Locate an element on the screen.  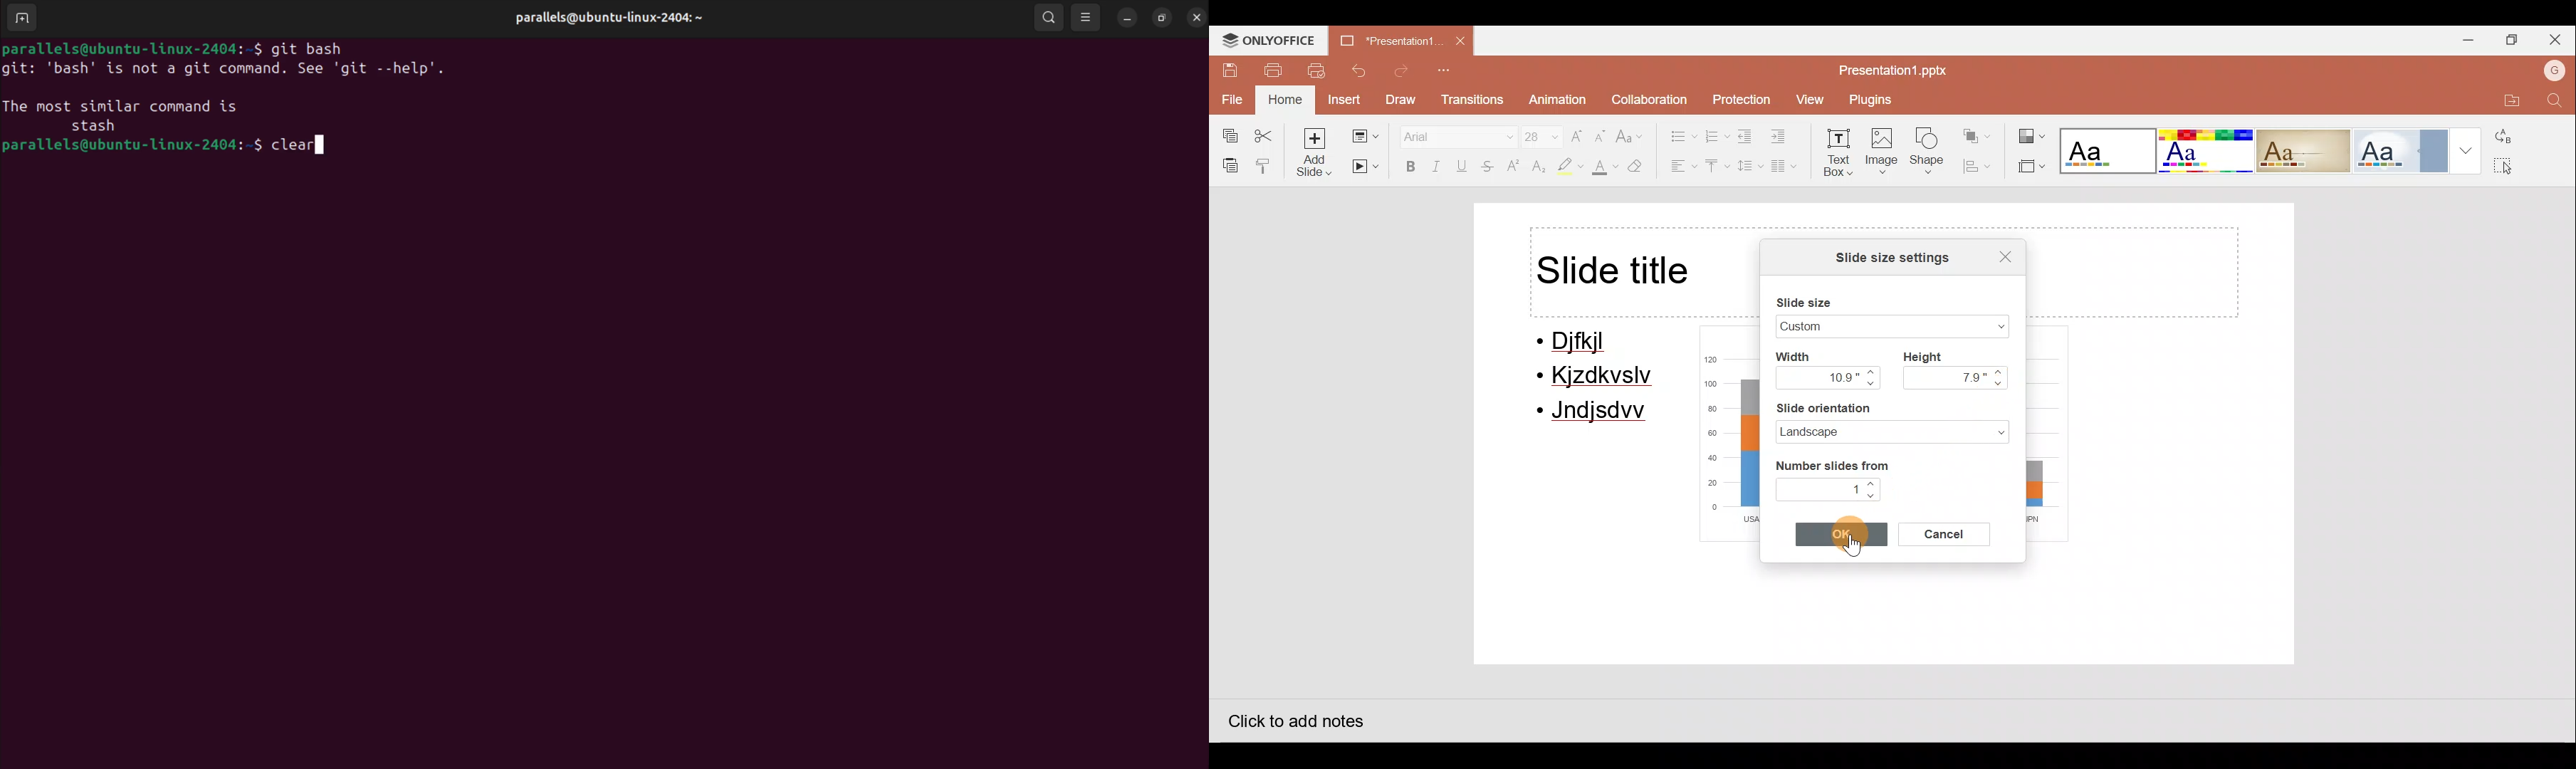
View is located at coordinates (1808, 100).